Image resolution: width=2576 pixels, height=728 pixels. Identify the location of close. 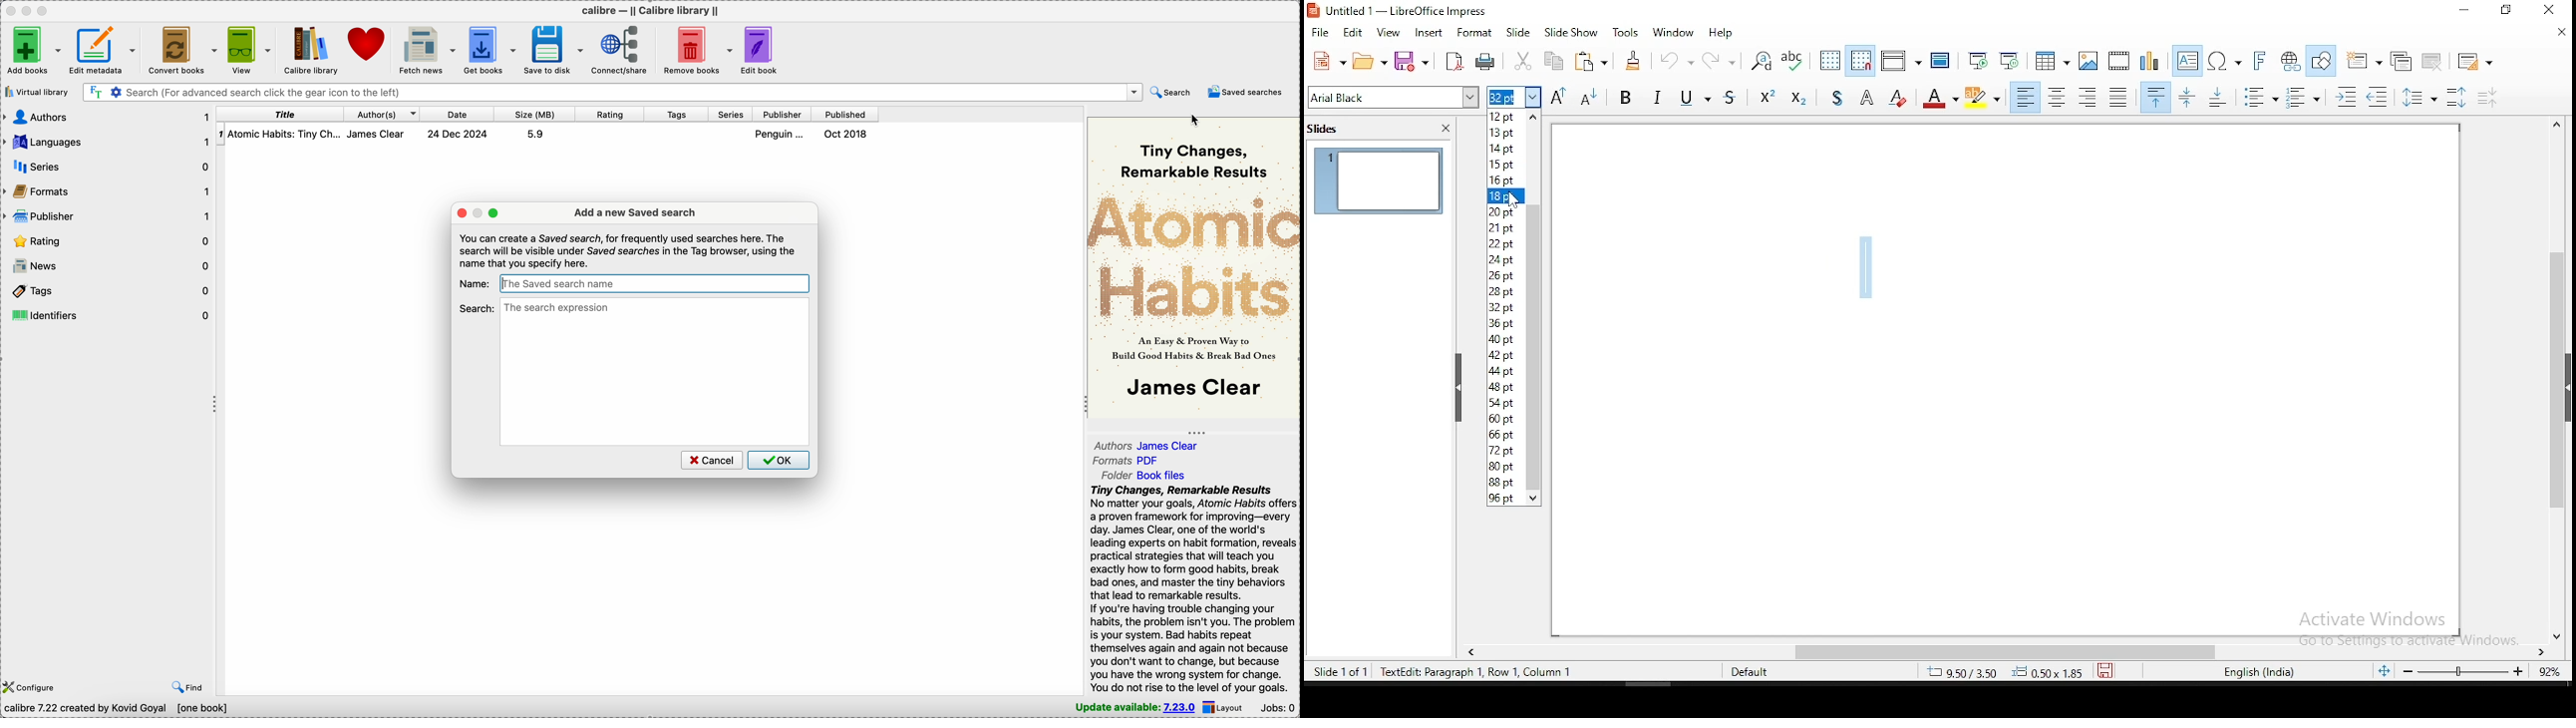
(10, 10).